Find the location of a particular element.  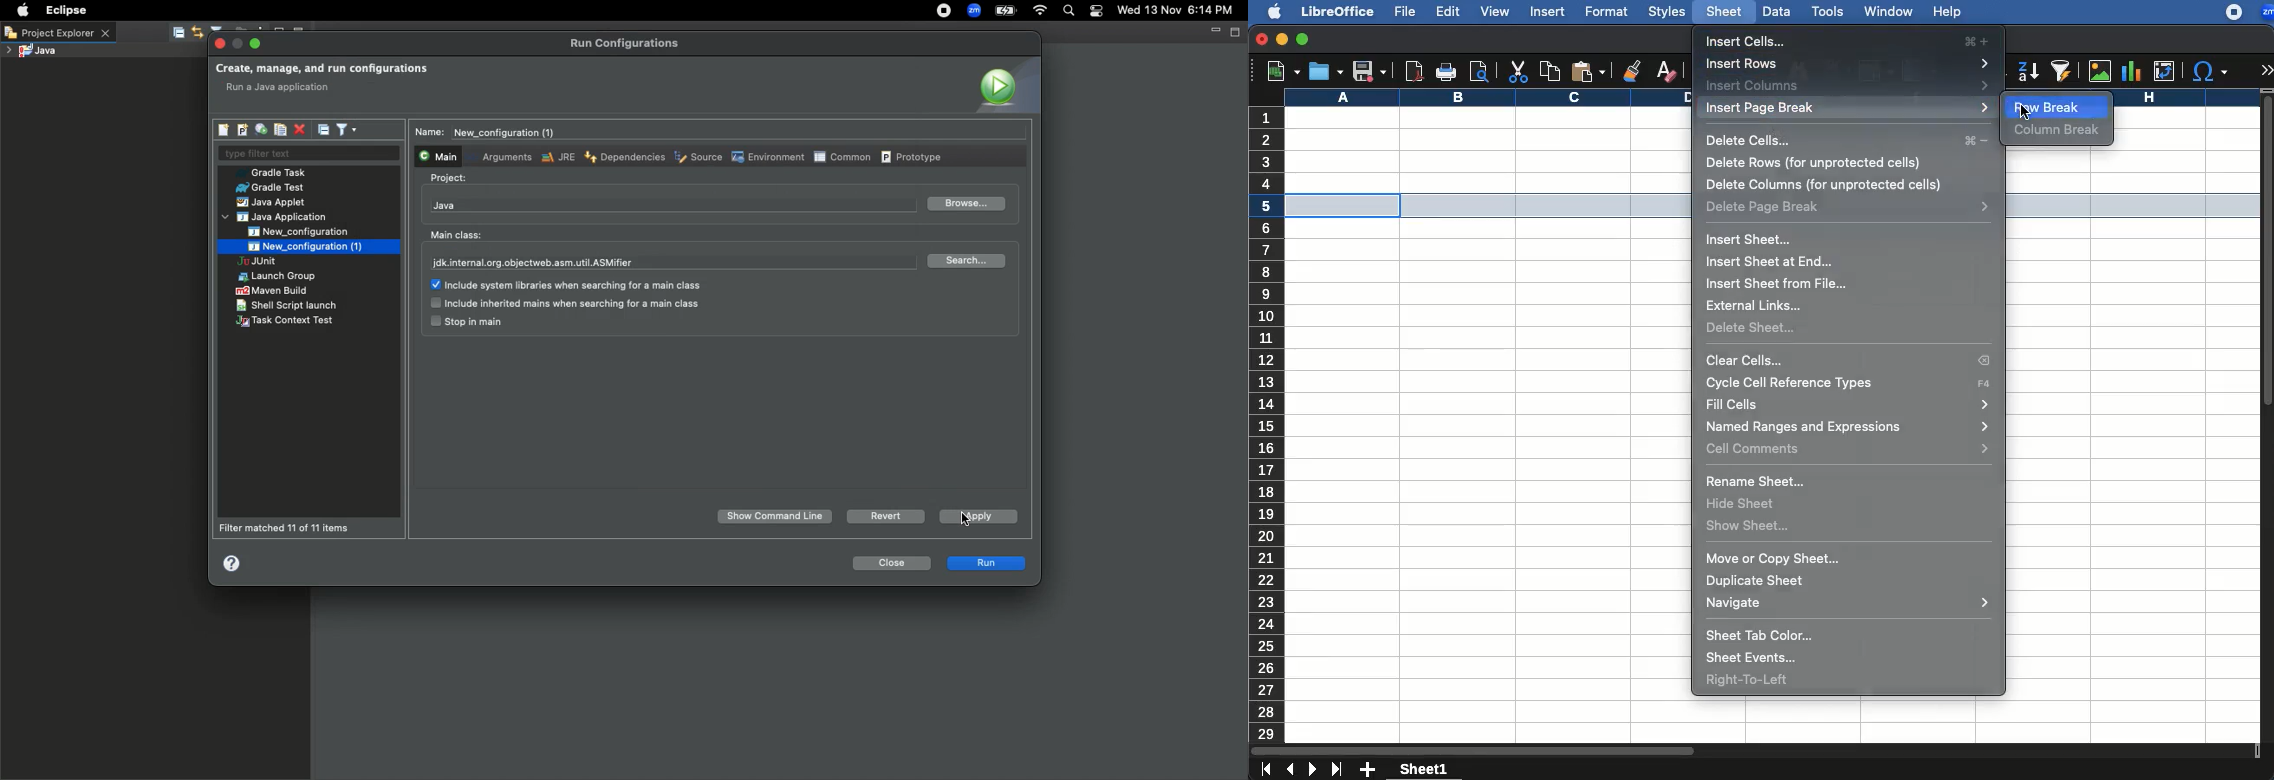

autofilter is located at coordinates (2064, 72).